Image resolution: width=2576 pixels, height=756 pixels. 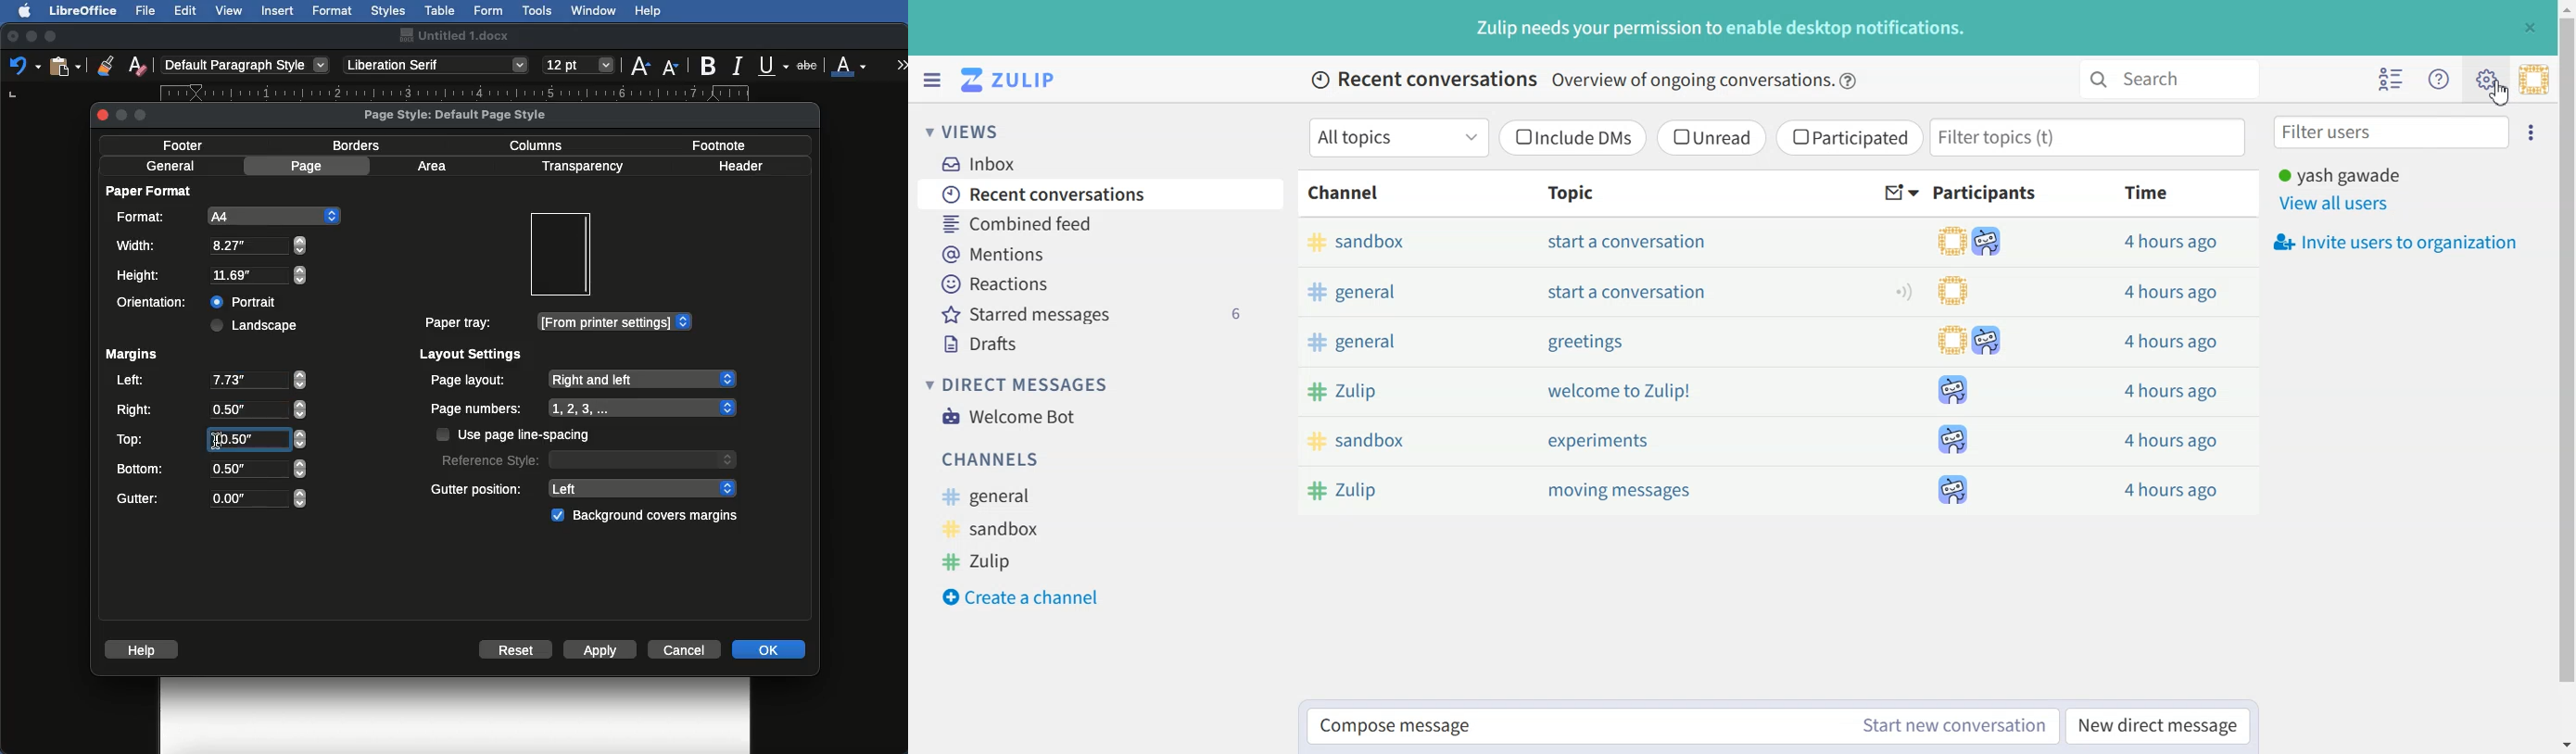 I want to click on Undo, so click(x=24, y=65).